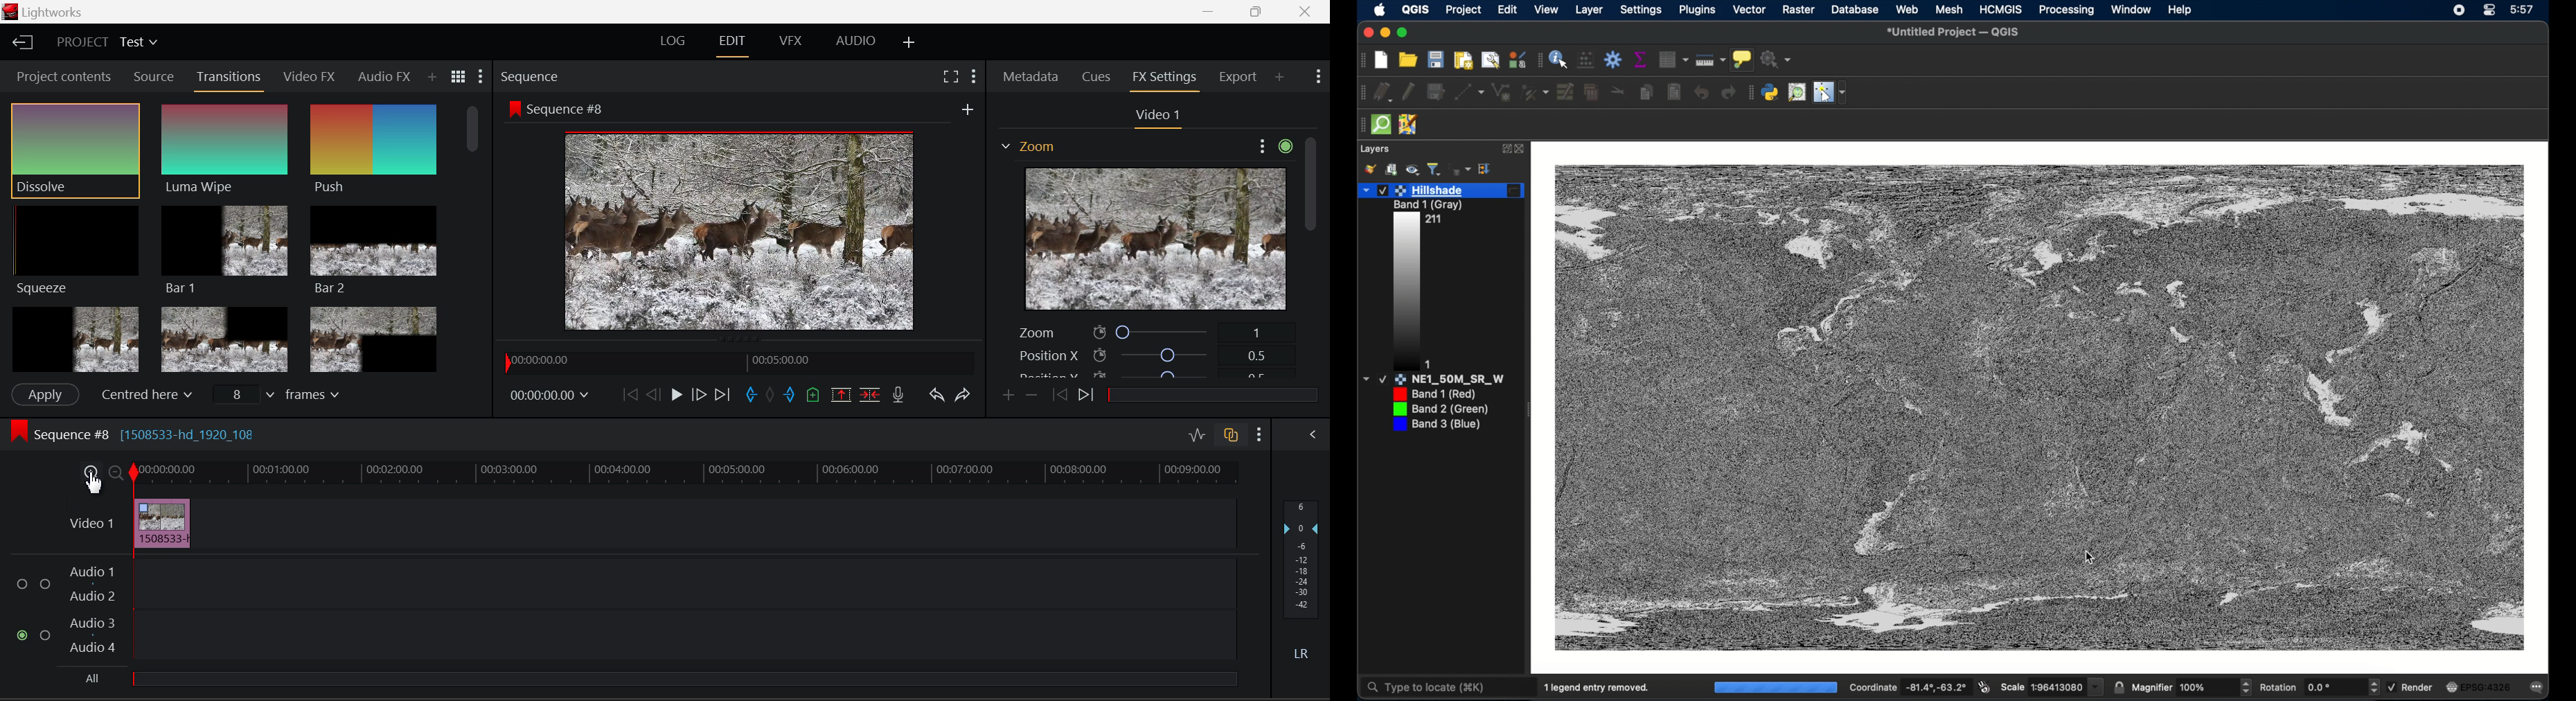 This screenshot has height=728, width=2576. Describe the element at coordinates (479, 77) in the screenshot. I see `Show Settings` at that location.